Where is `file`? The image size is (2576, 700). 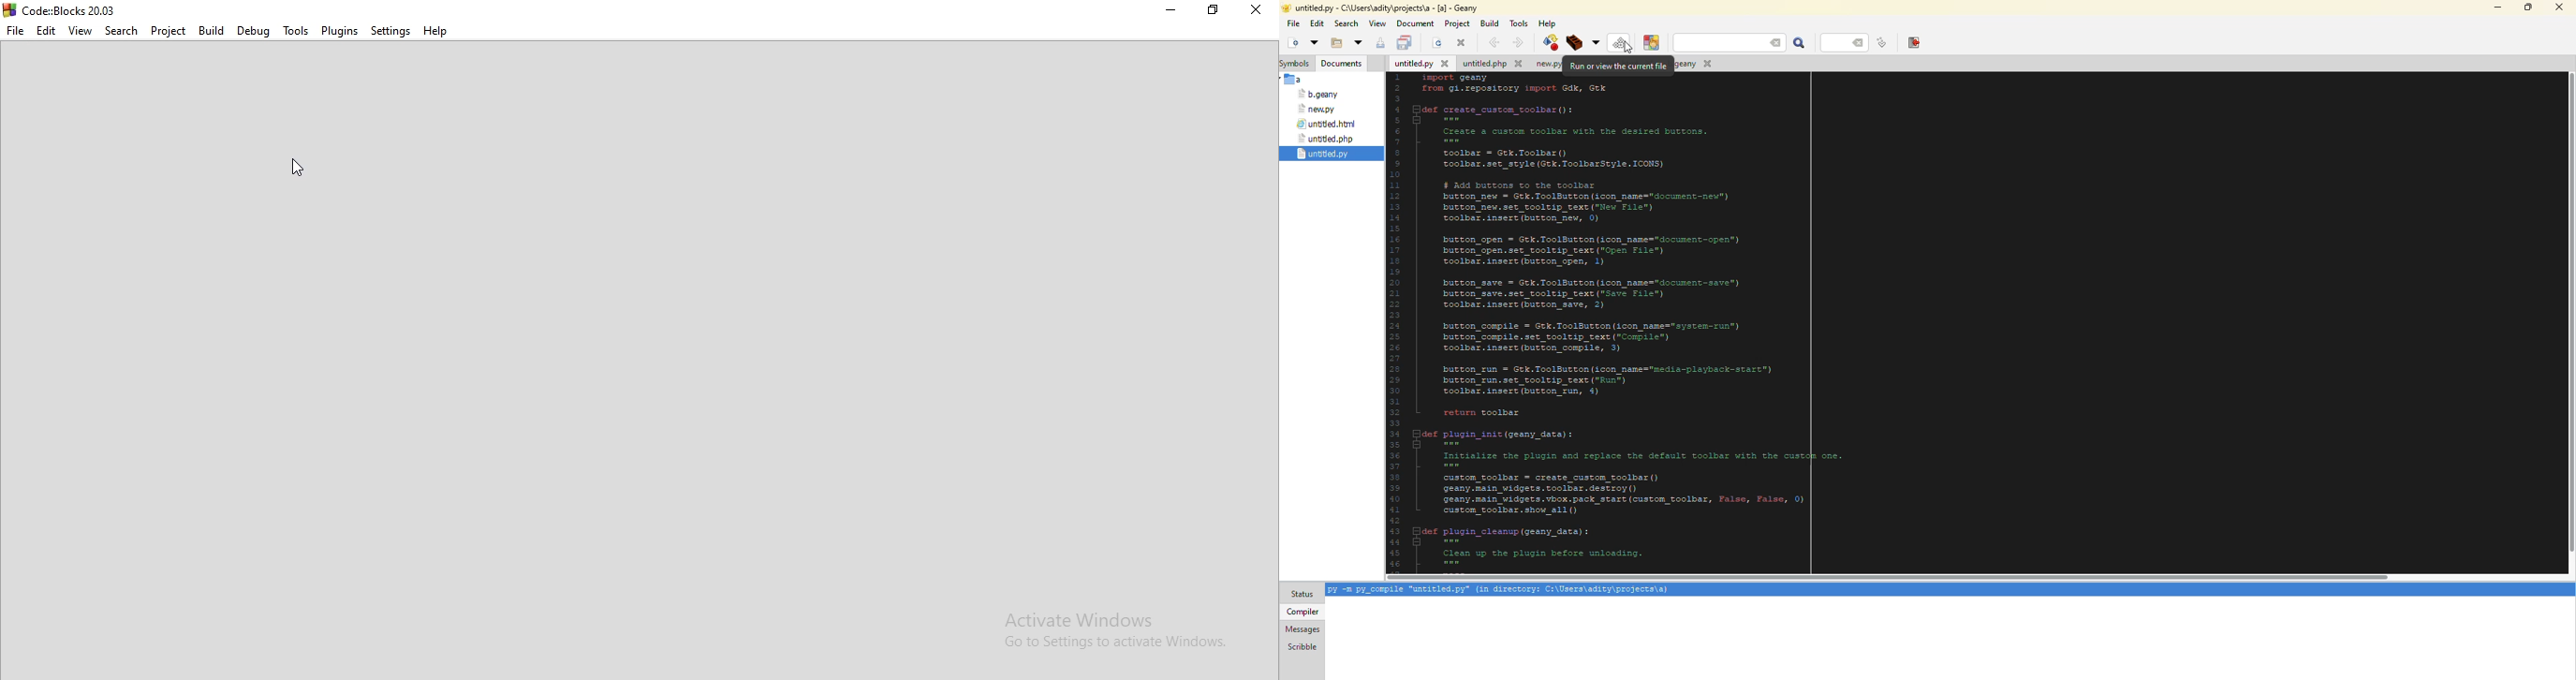
file is located at coordinates (1294, 22).